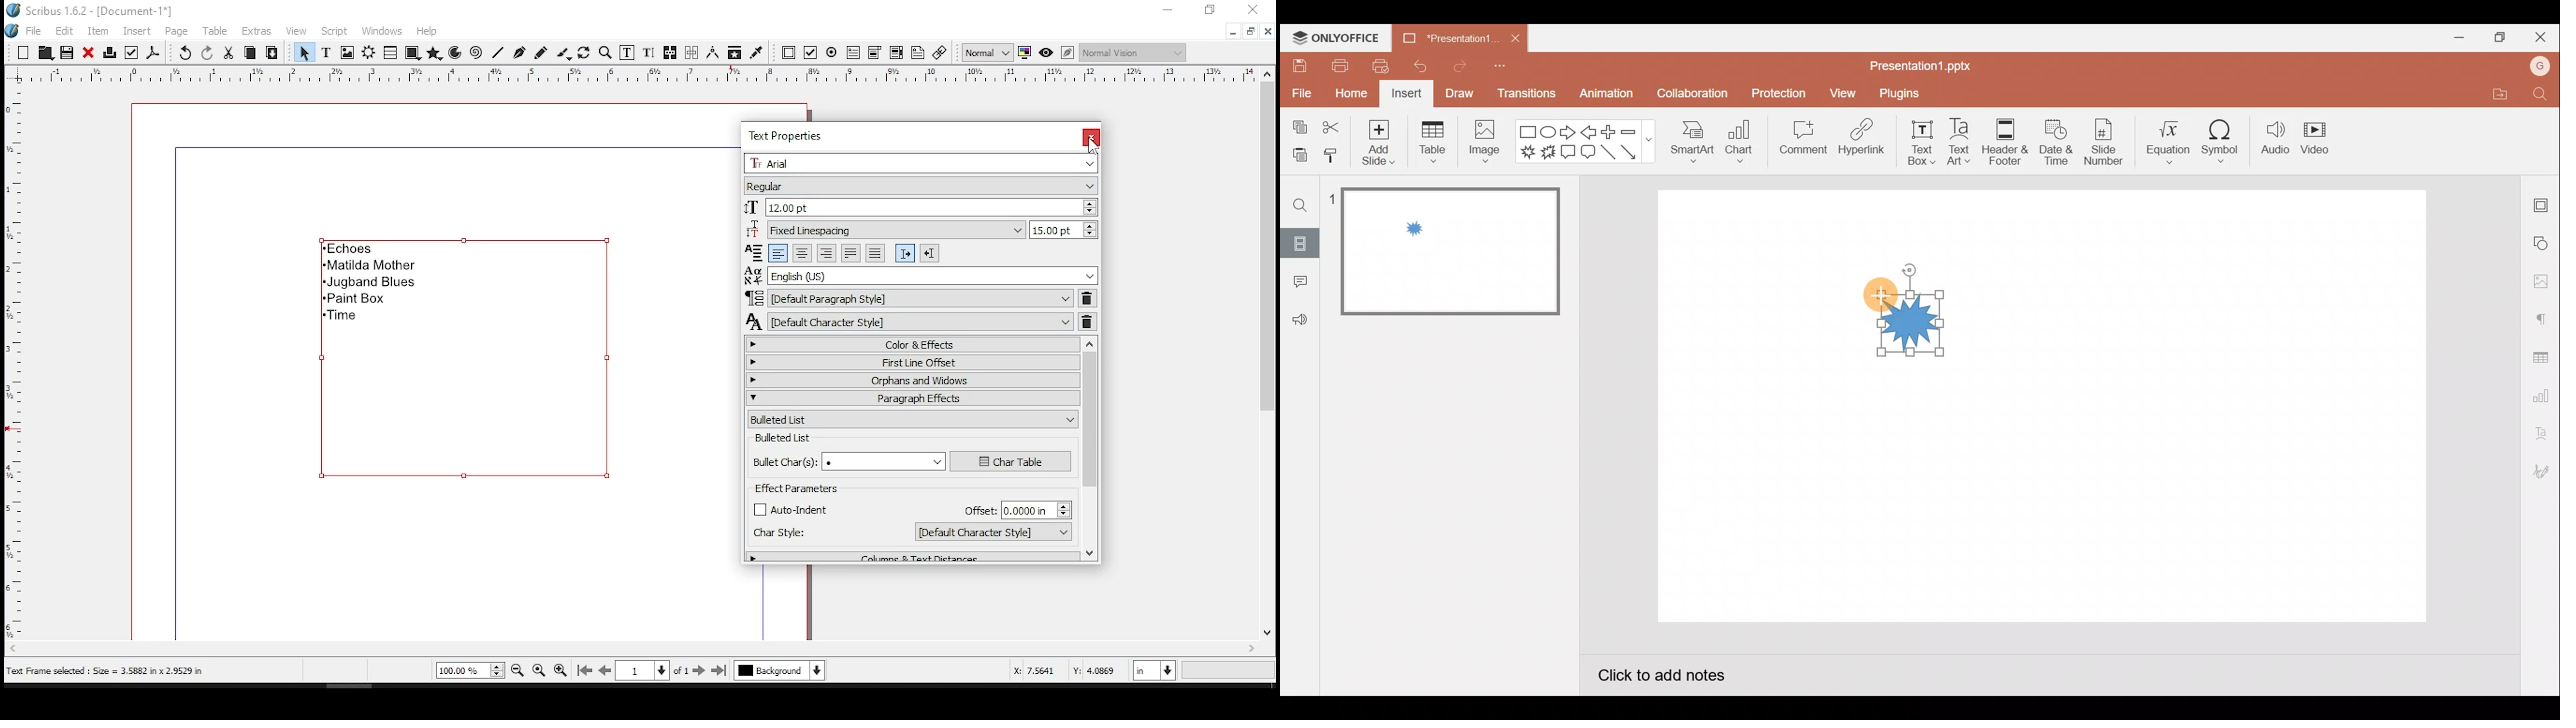 Image resolution: width=2576 pixels, height=728 pixels. Describe the element at coordinates (470, 670) in the screenshot. I see `current zoom level` at that location.